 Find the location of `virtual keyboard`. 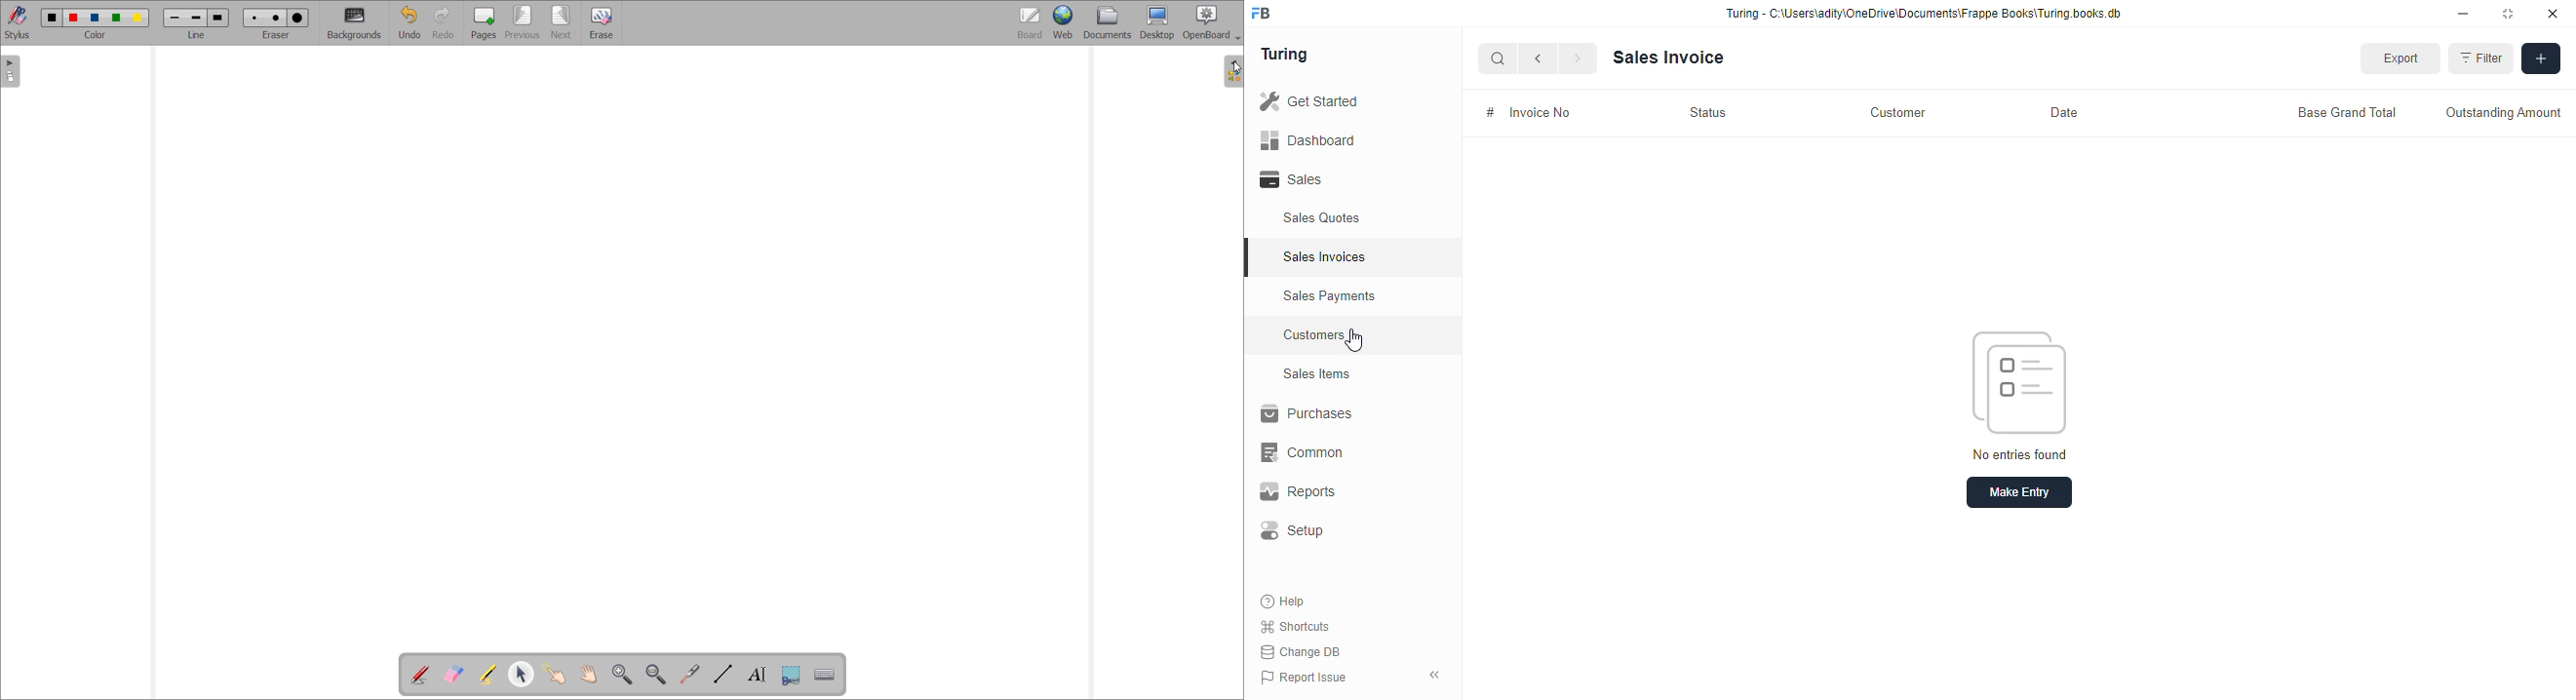

virtual keyboard is located at coordinates (825, 675).